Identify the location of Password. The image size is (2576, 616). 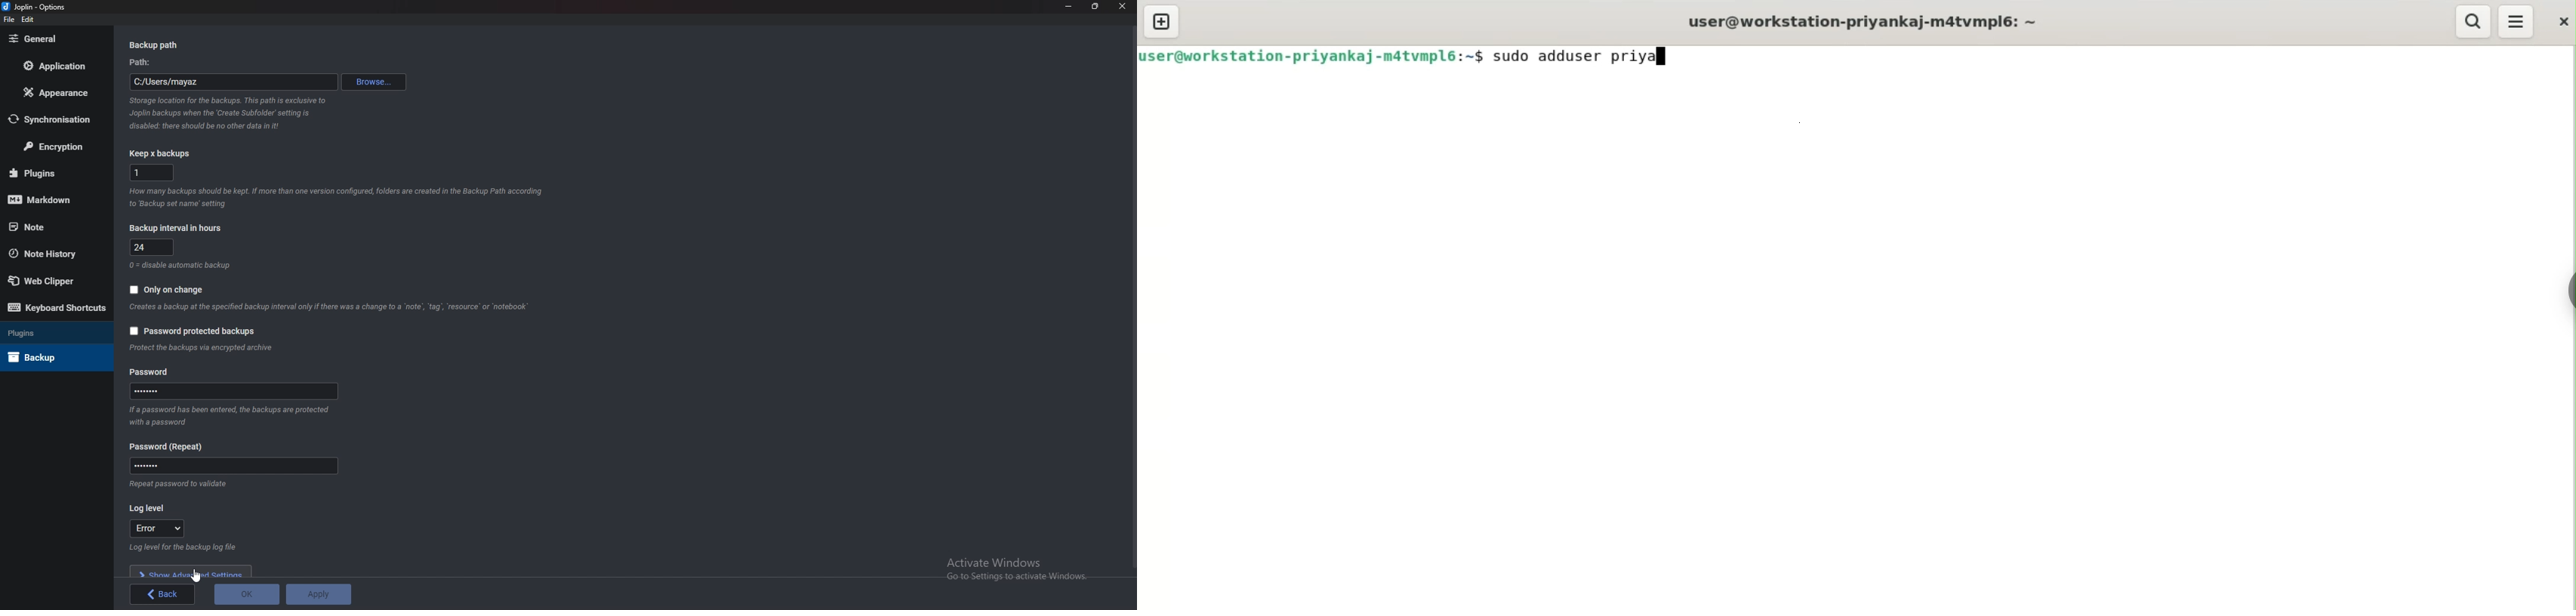
(235, 391).